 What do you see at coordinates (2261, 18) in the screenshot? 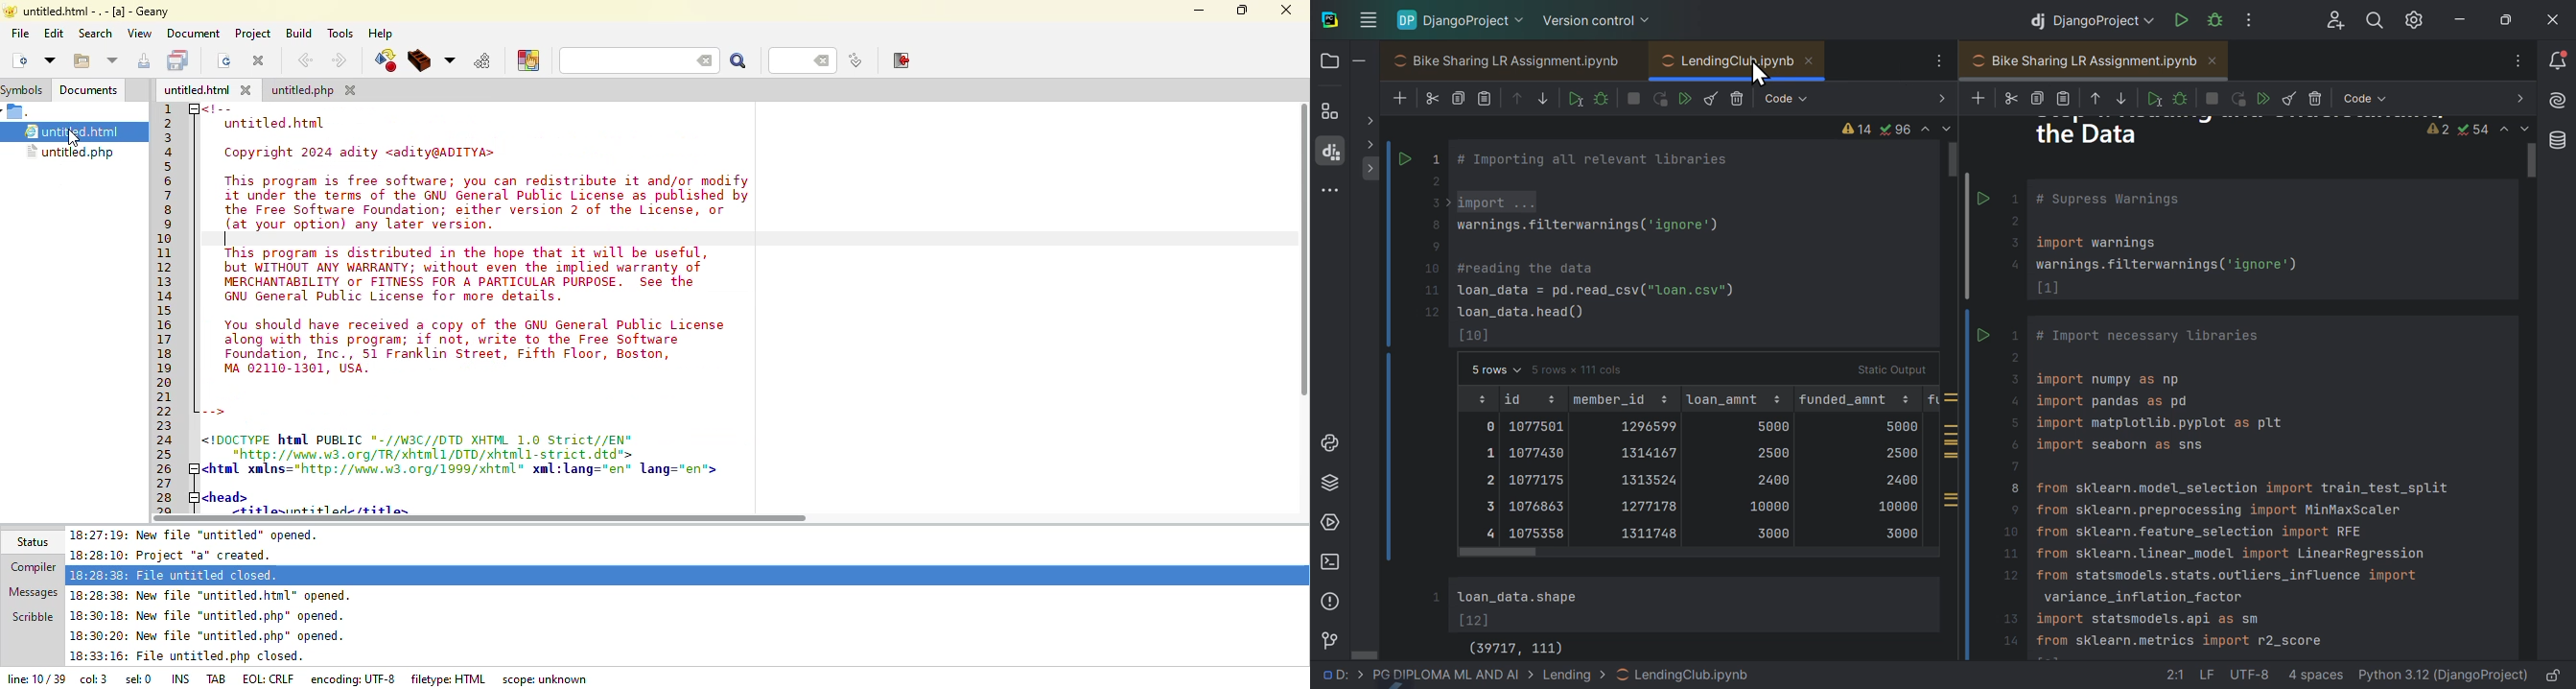
I see `More options` at bounding box center [2261, 18].